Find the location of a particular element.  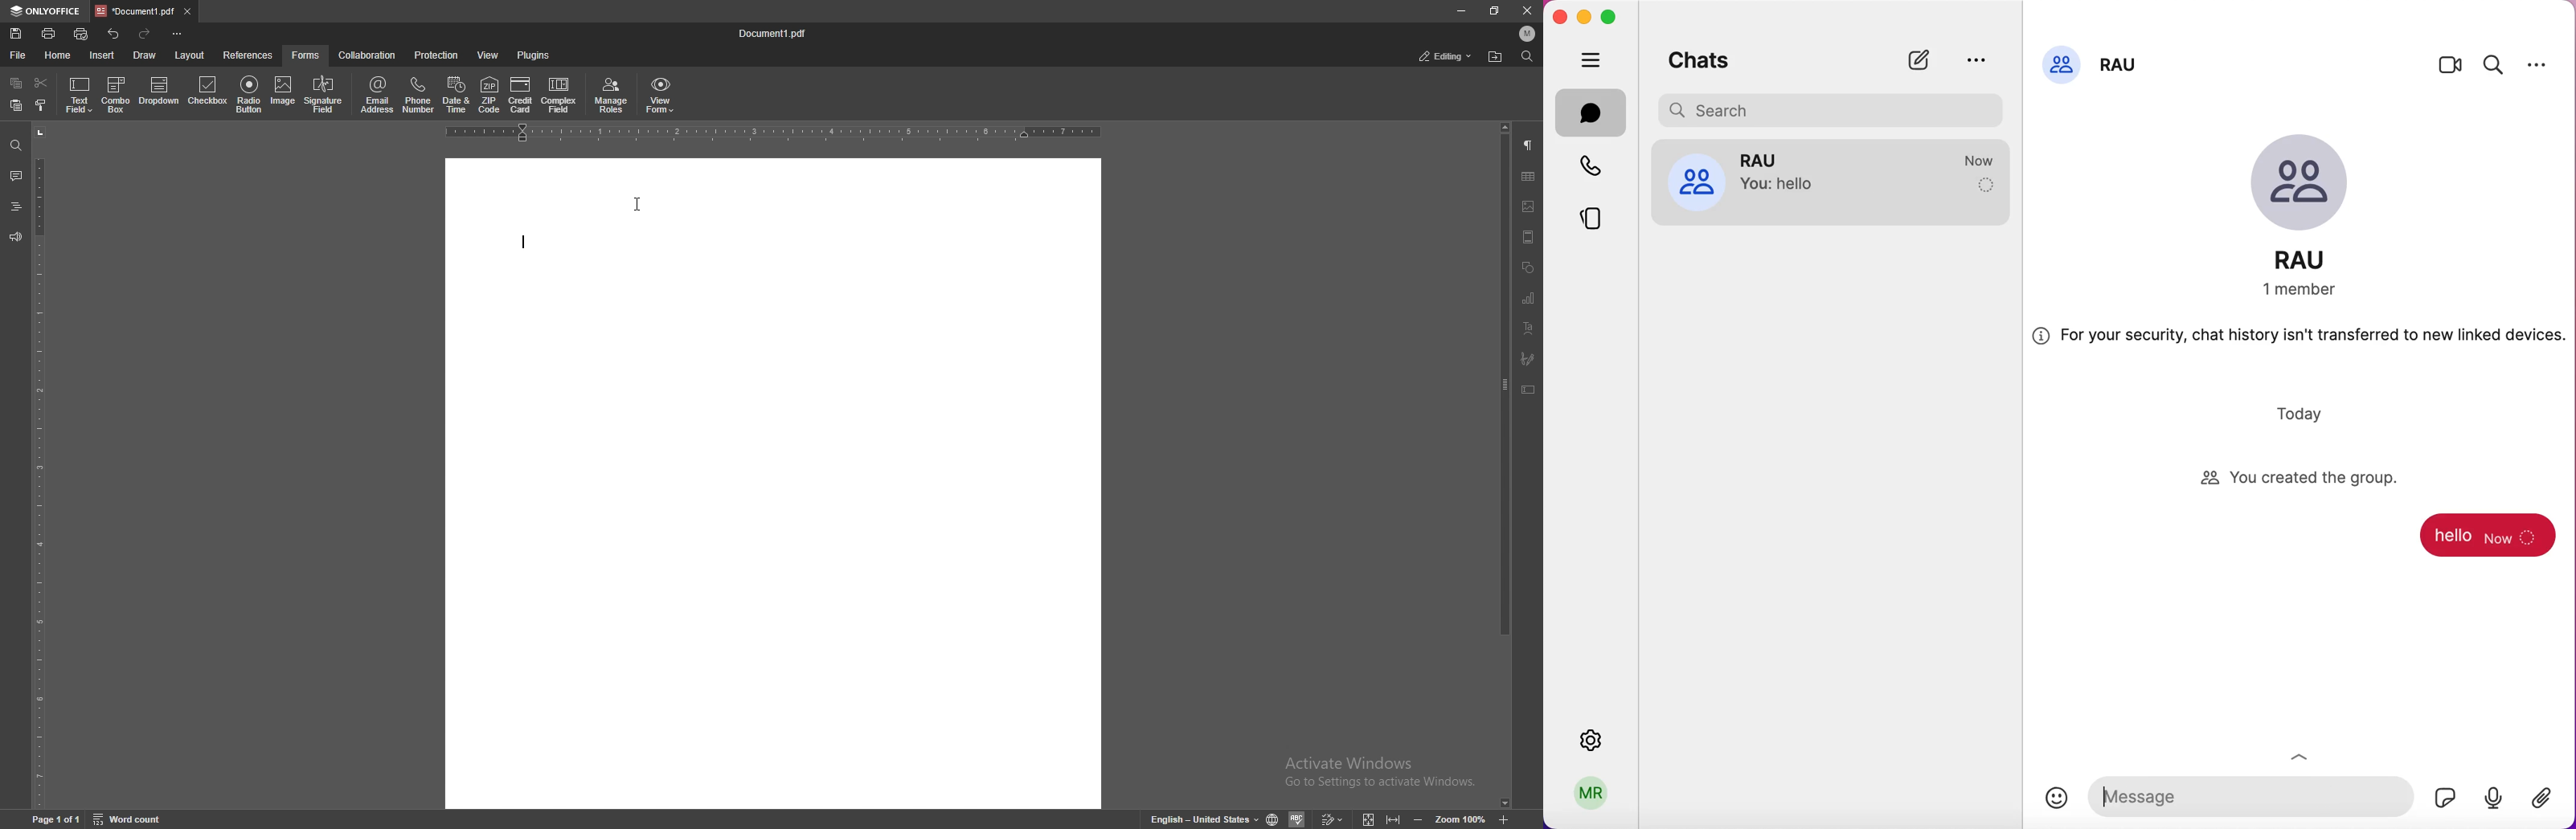

vertical scale is located at coordinates (37, 468).